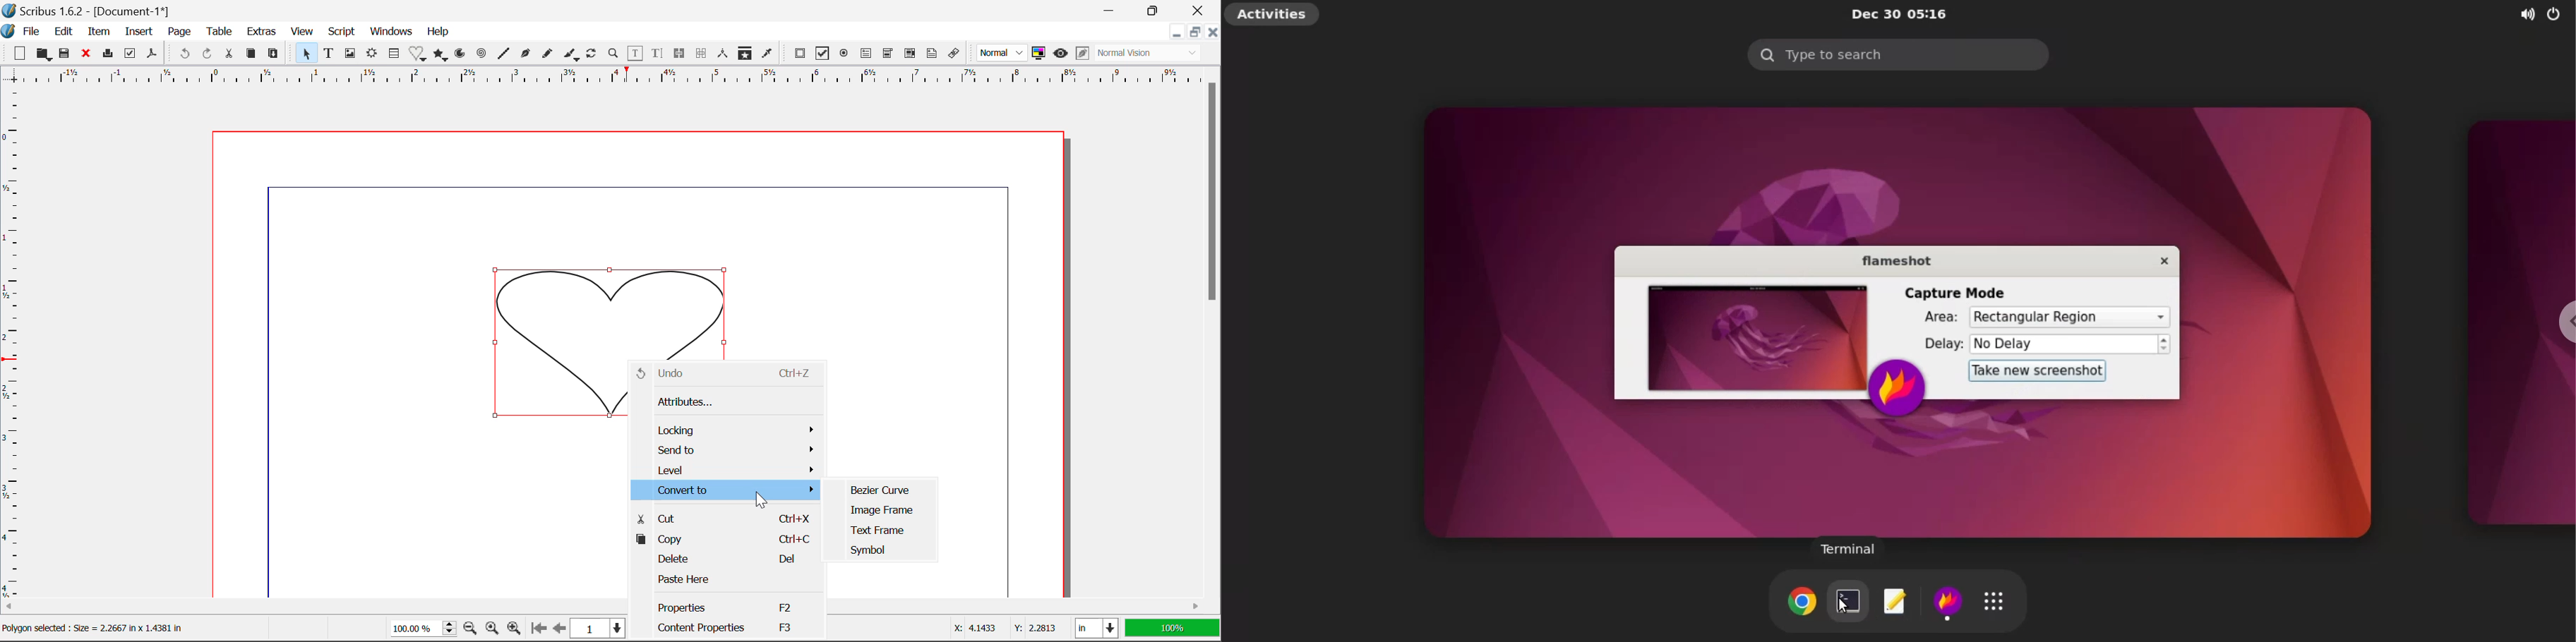  What do you see at coordinates (515, 629) in the screenshot?
I see `Zoom In` at bounding box center [515, 629].